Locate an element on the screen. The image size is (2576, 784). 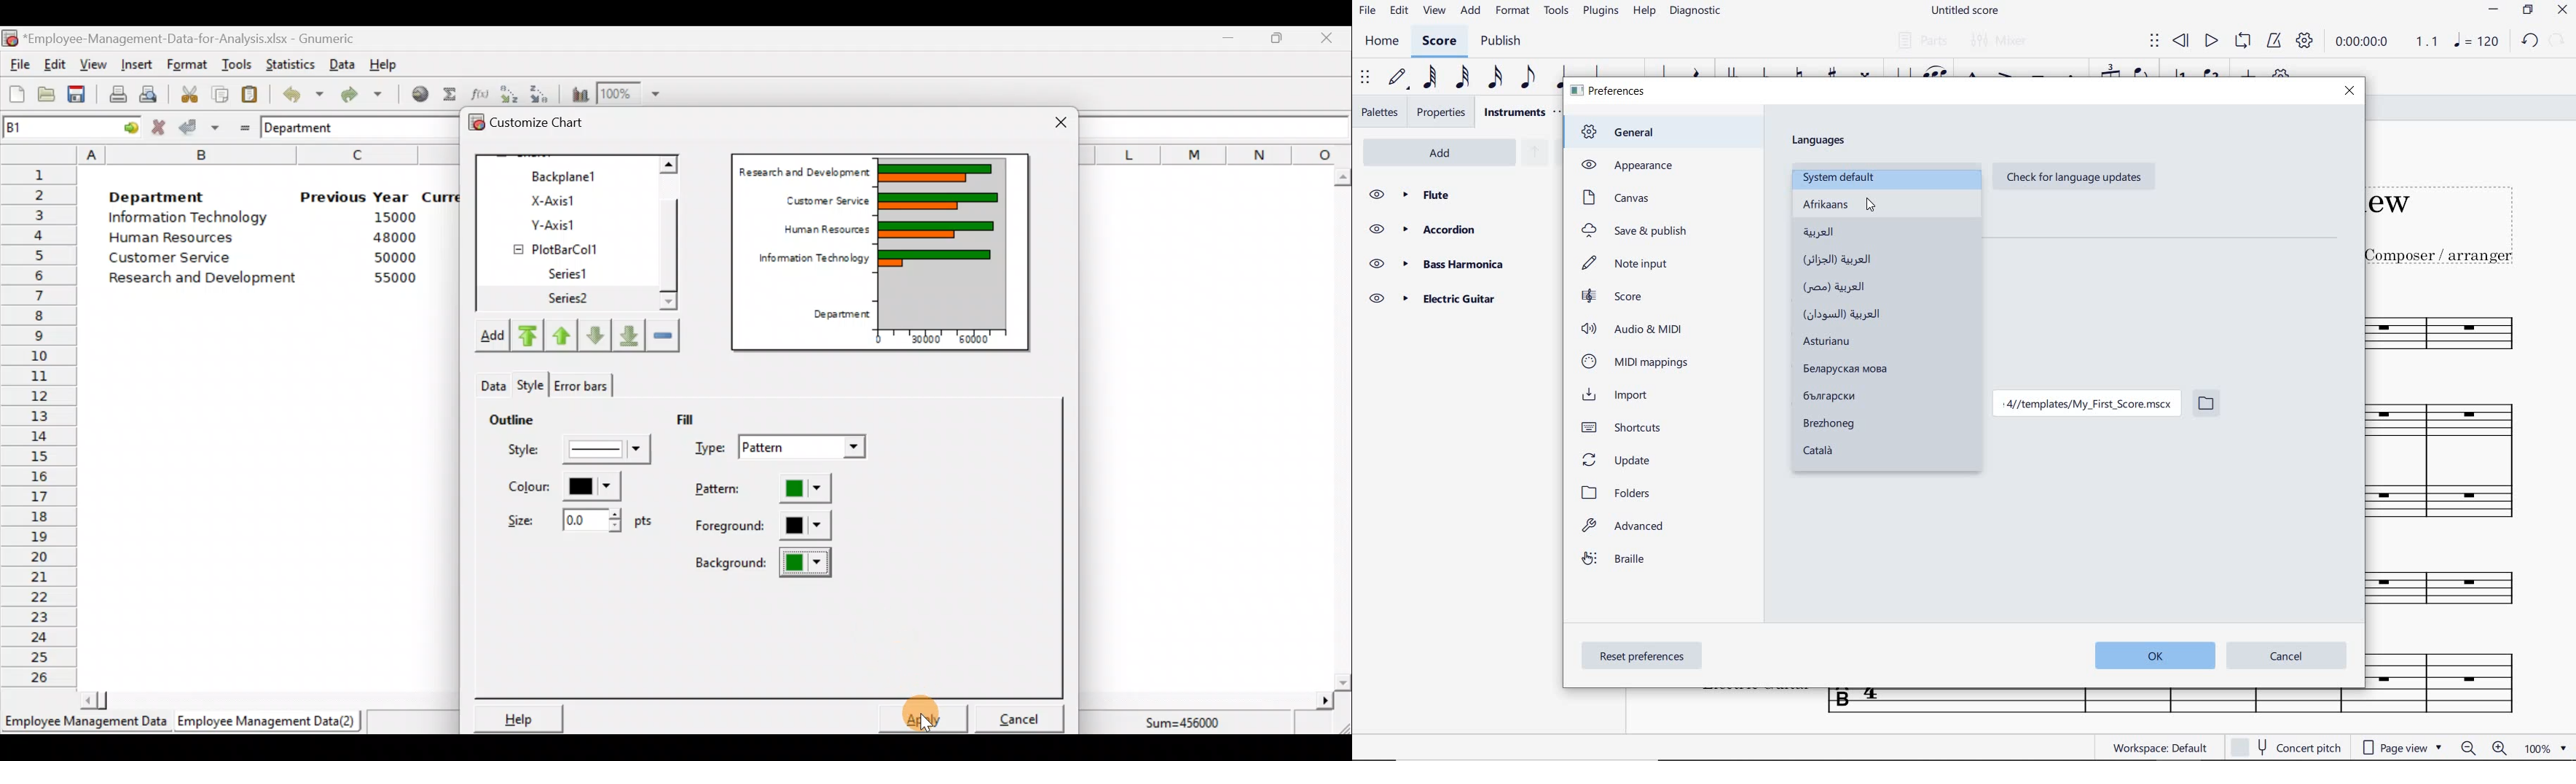
Edit is located at coordinates (56, 66).